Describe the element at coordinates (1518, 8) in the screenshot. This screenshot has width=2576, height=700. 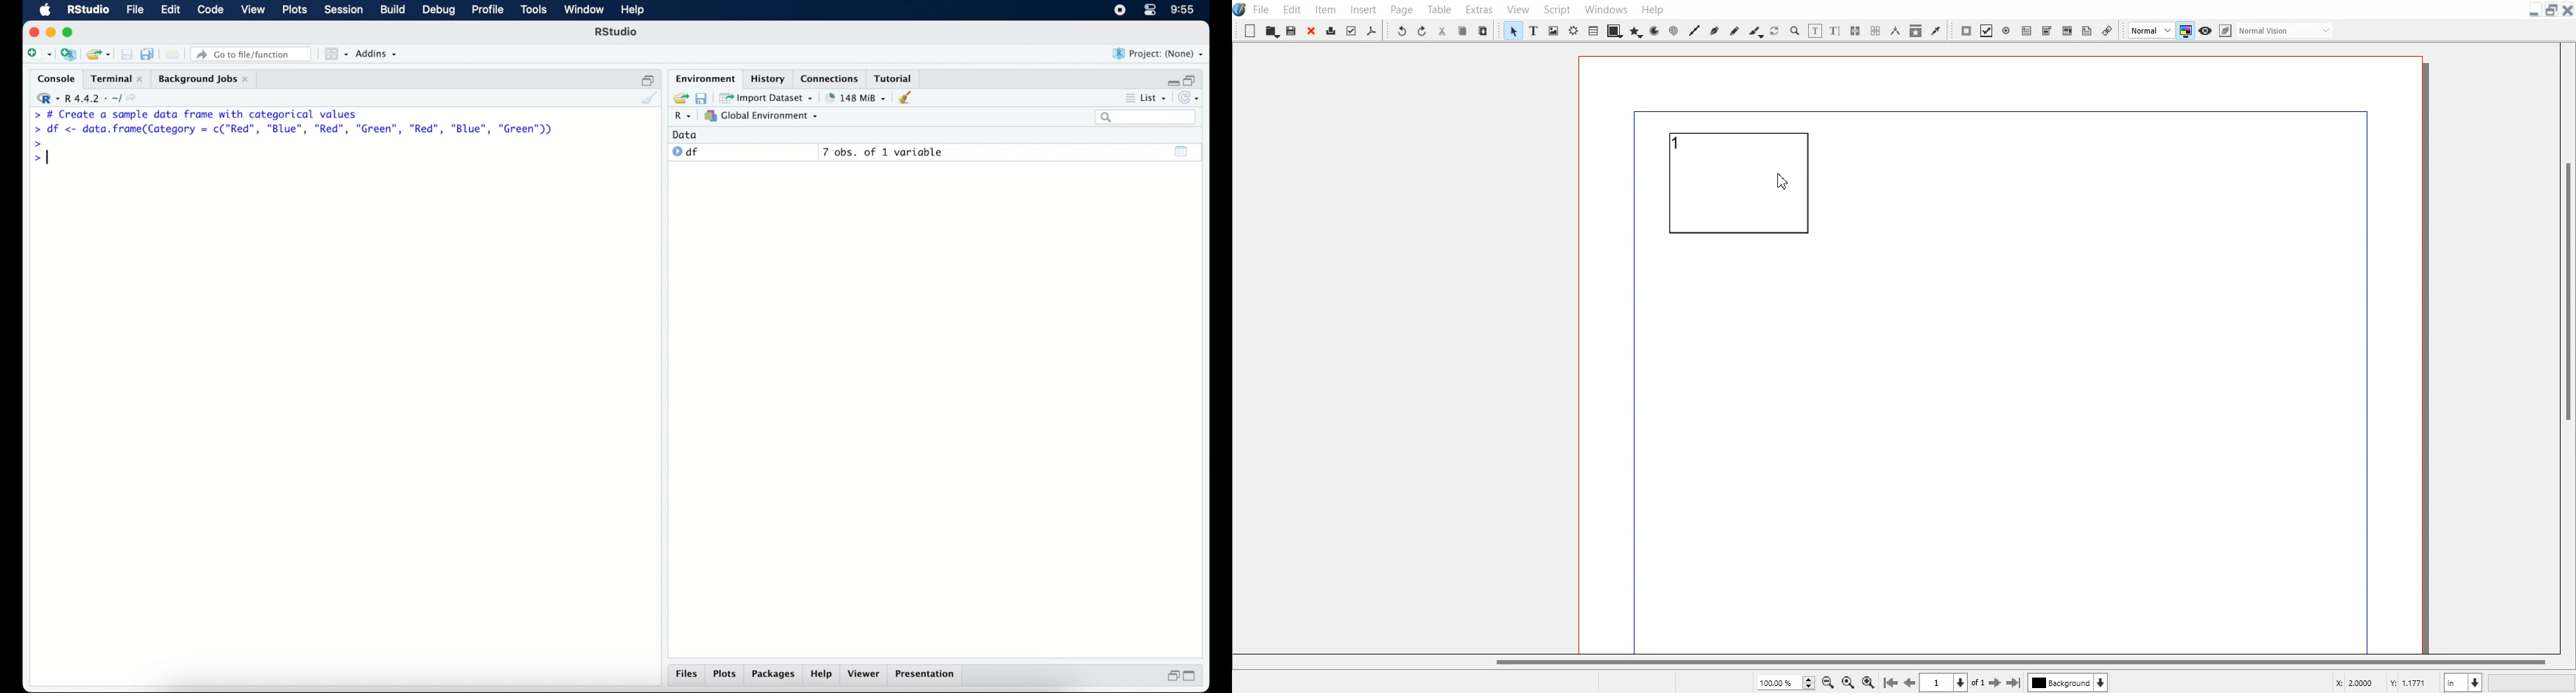
I see `View` at that location.